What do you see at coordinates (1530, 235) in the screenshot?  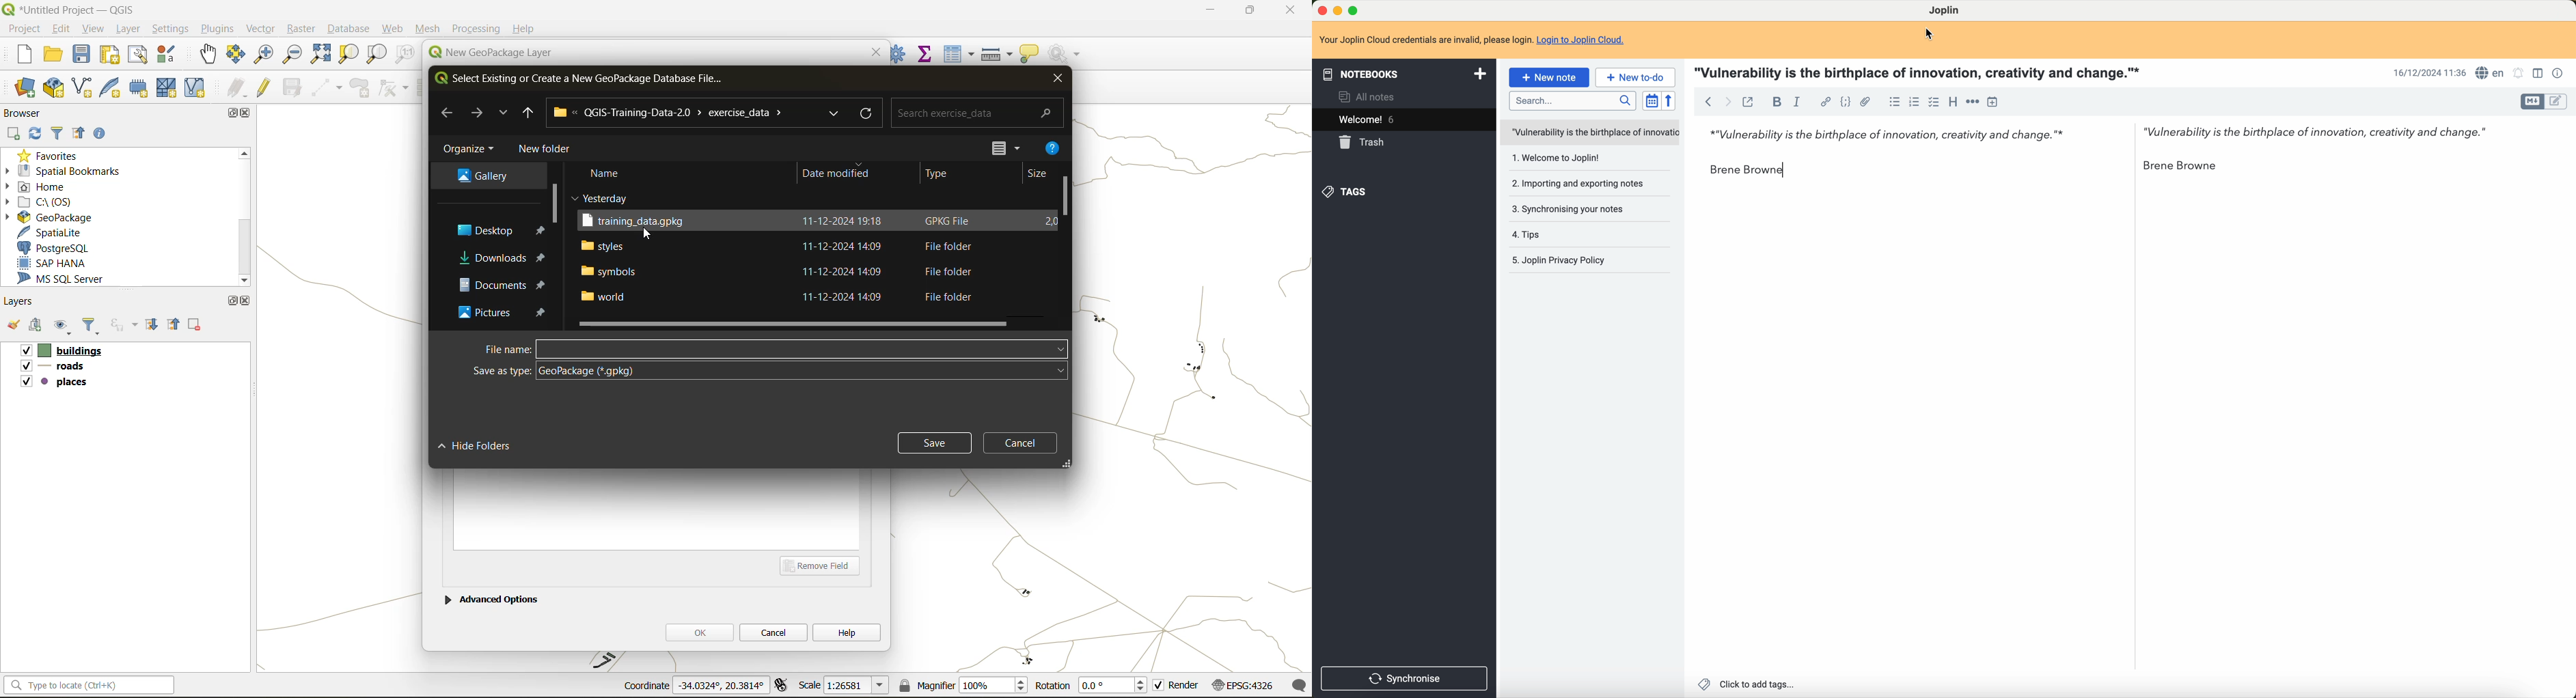 I see `4.tips` at bounding box center [1530, 235].